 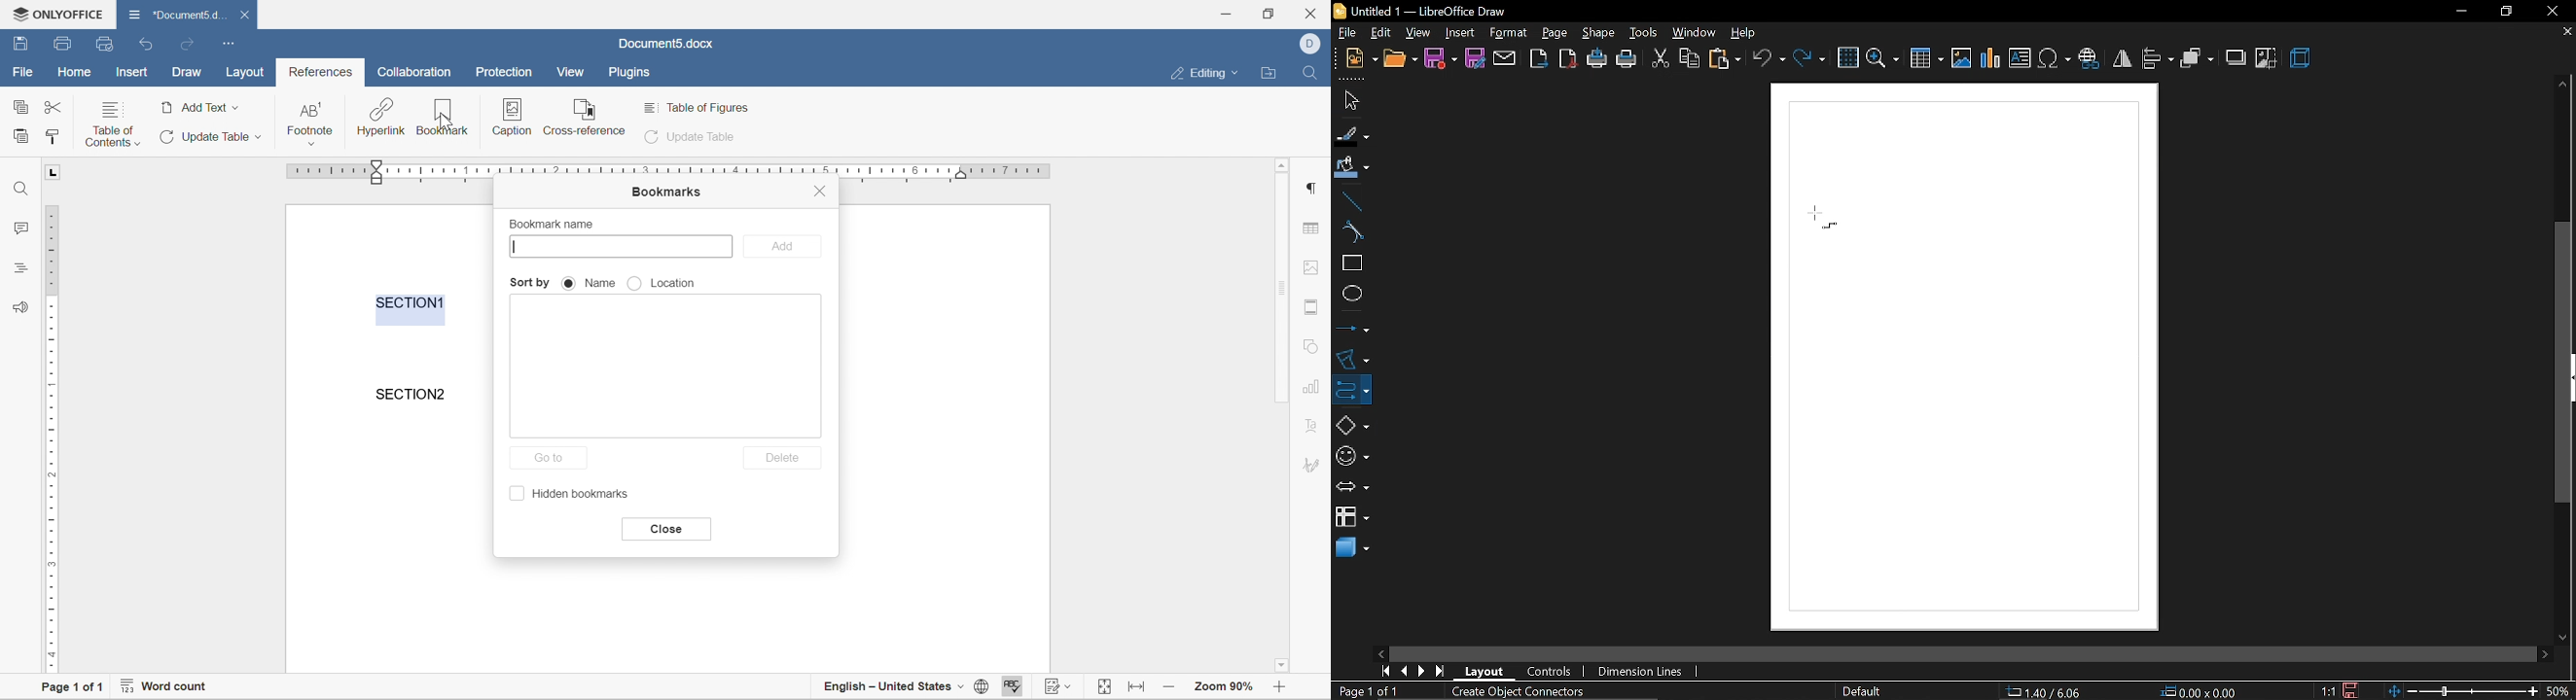 I want to click on spell checking, so click(x=1010, y=688).